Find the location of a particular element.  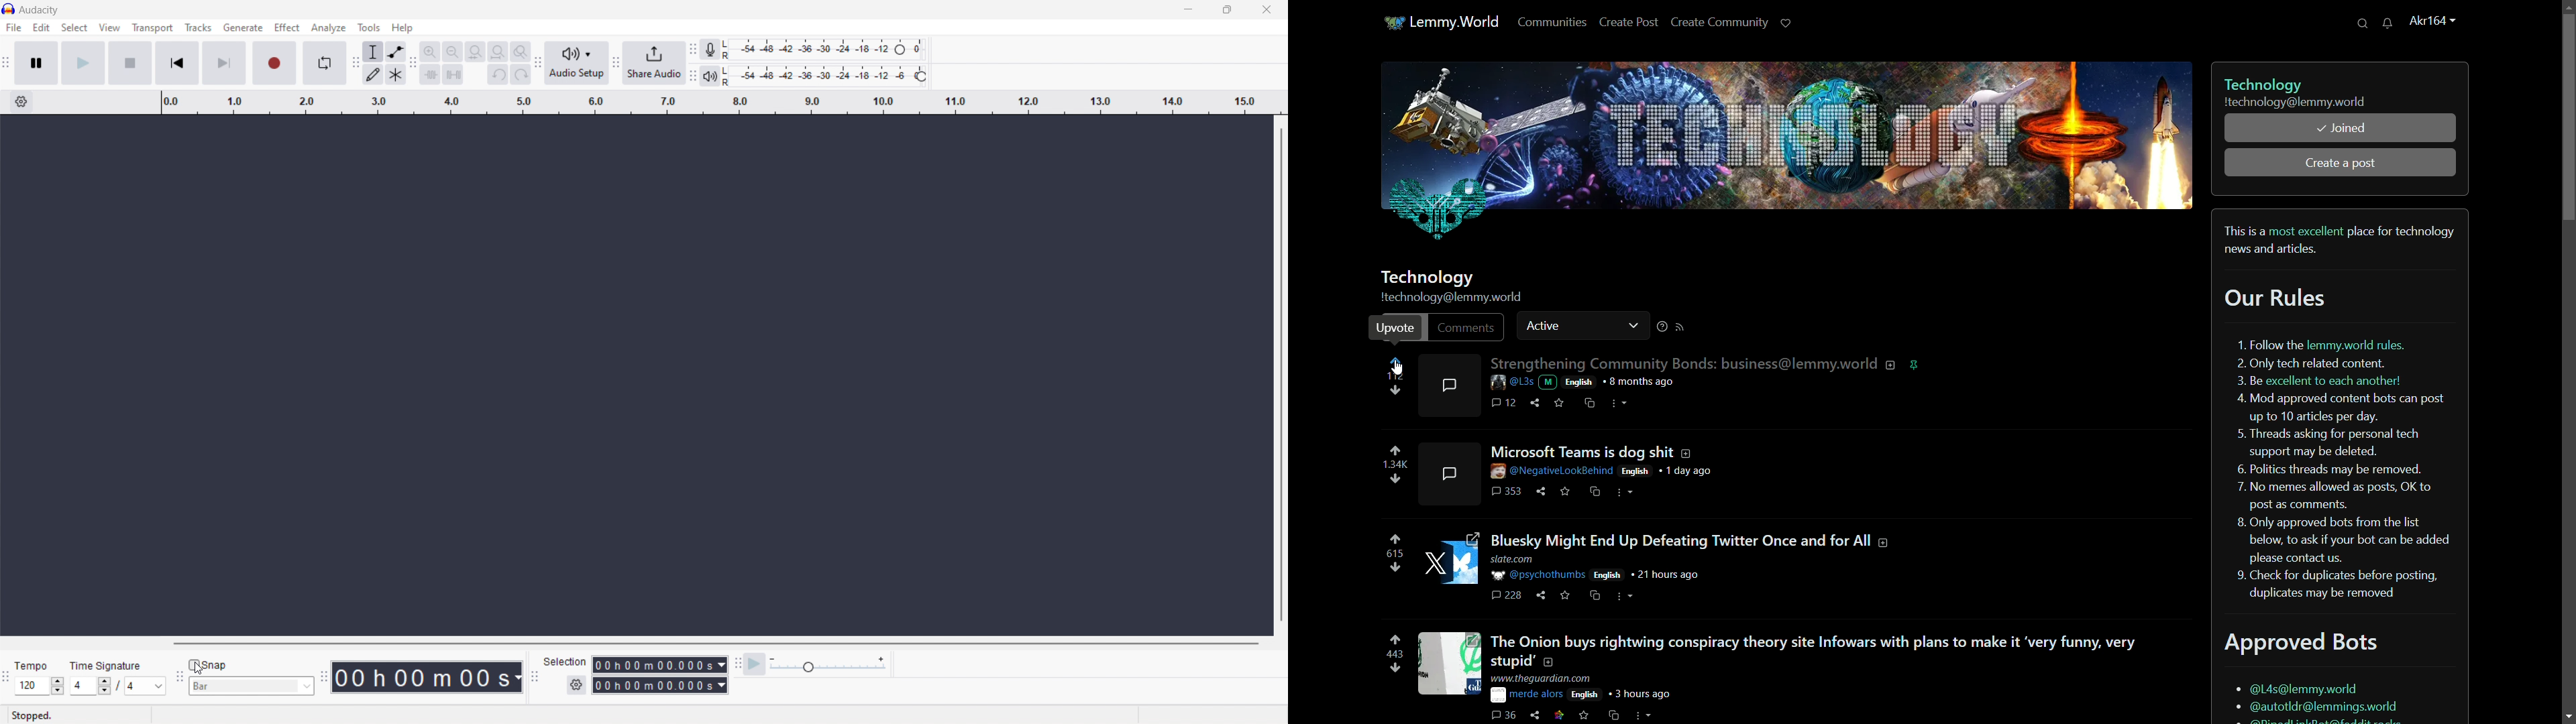

time signature is located at coordinates (117, 686).